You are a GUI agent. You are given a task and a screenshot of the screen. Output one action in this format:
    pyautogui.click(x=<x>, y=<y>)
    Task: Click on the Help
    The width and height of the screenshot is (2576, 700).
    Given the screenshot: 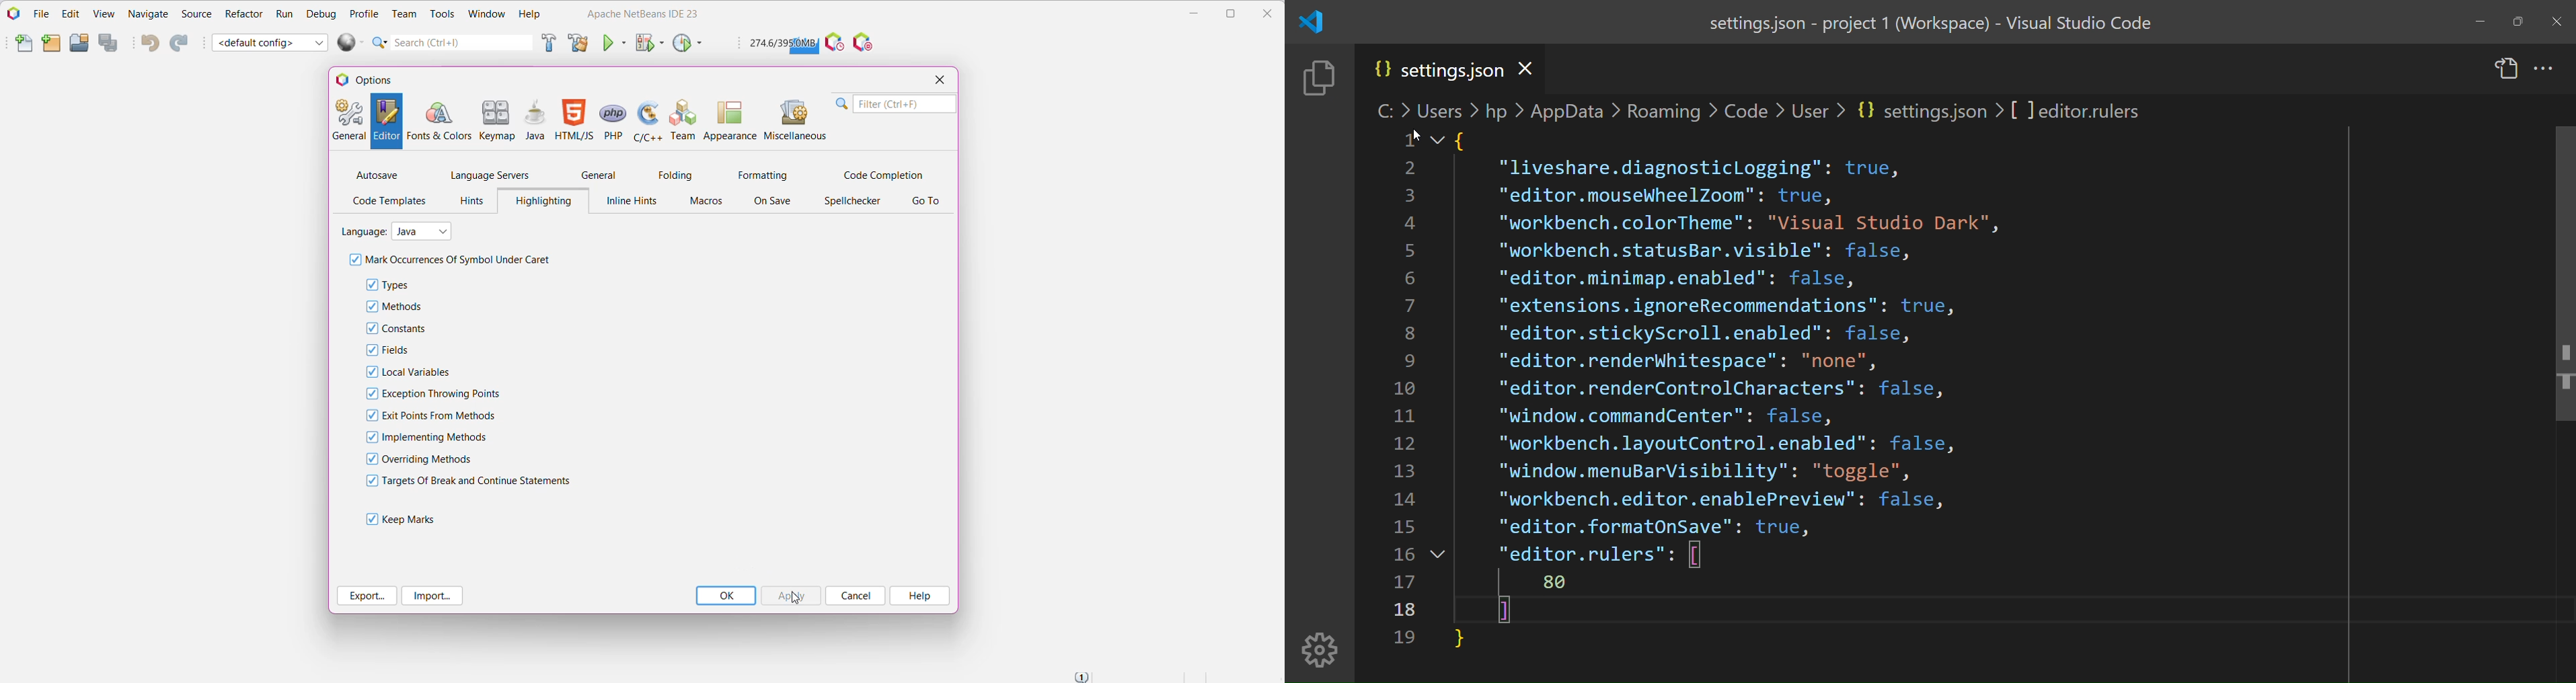 What is the action you would take?
    pyautogui.click(x=531, y=15)
    